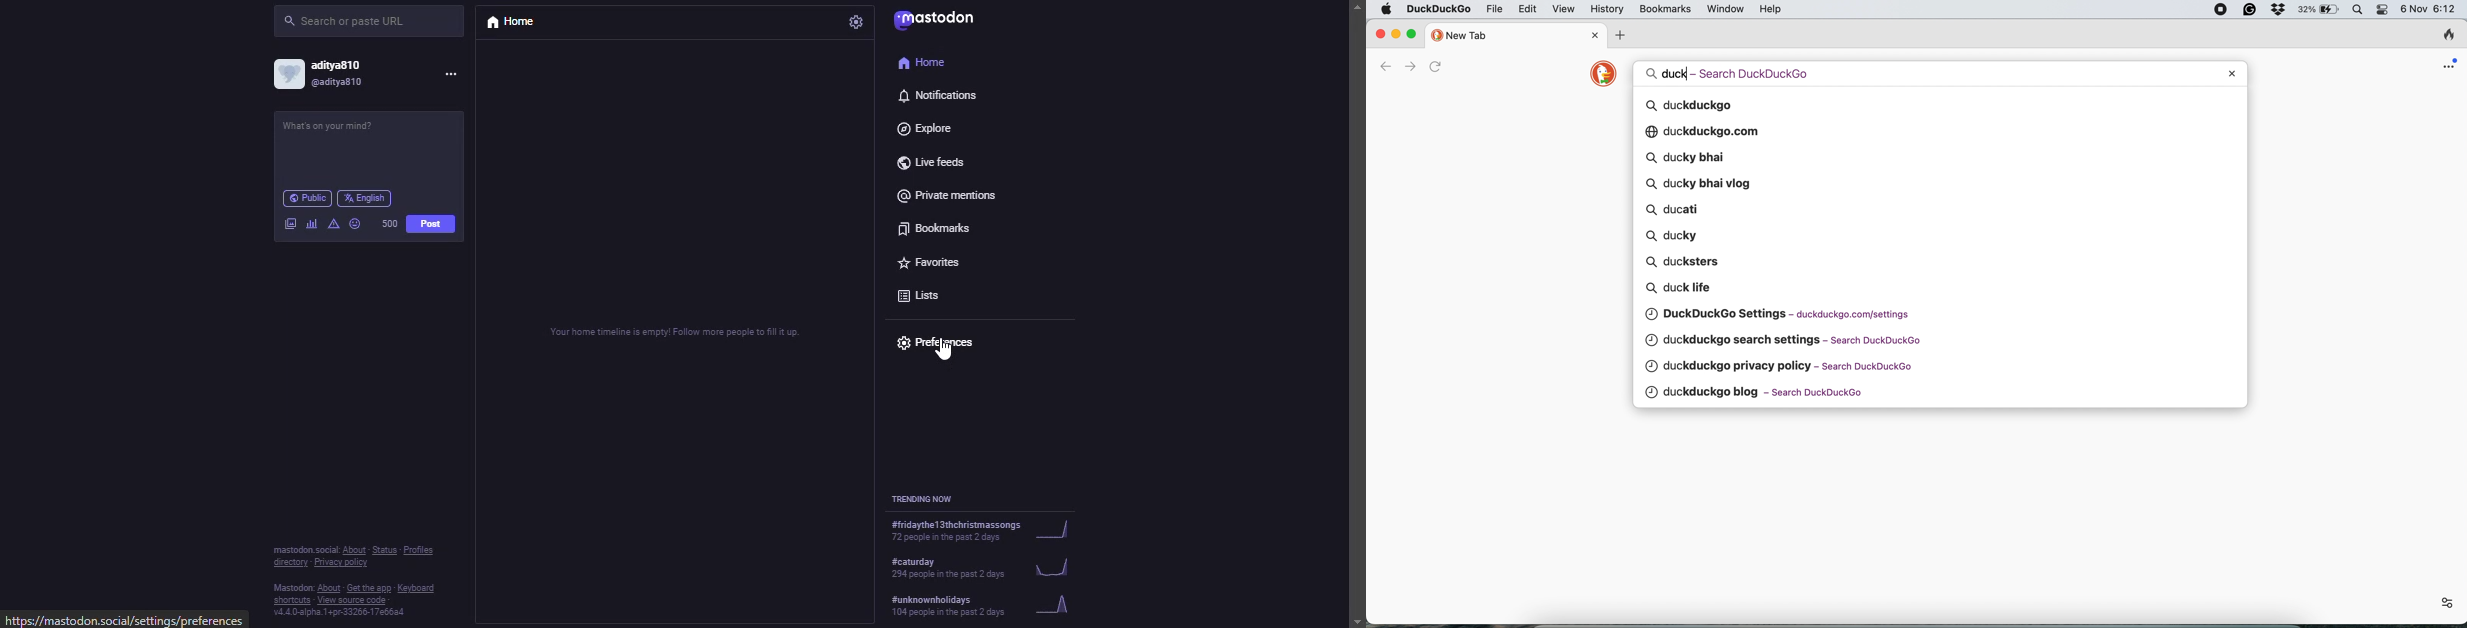  I want to click on view, so click(1566, 10).